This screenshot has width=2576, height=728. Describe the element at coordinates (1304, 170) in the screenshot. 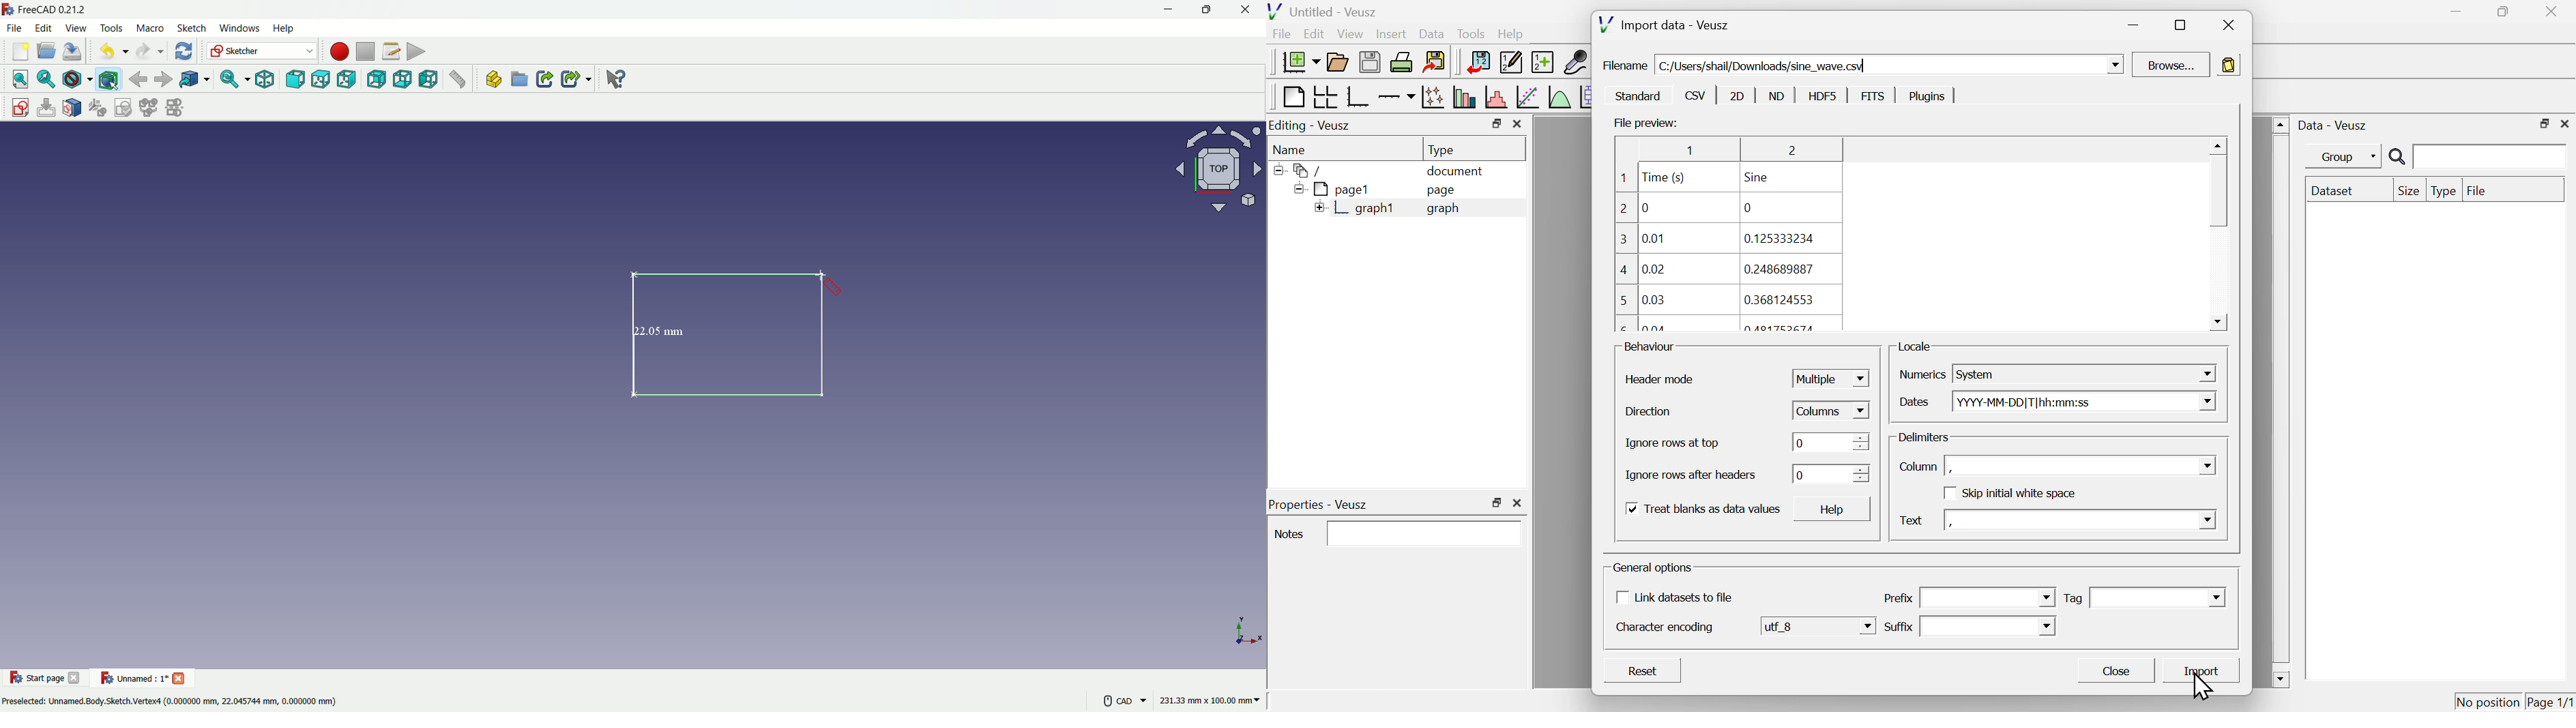

I see `folder` at that location.